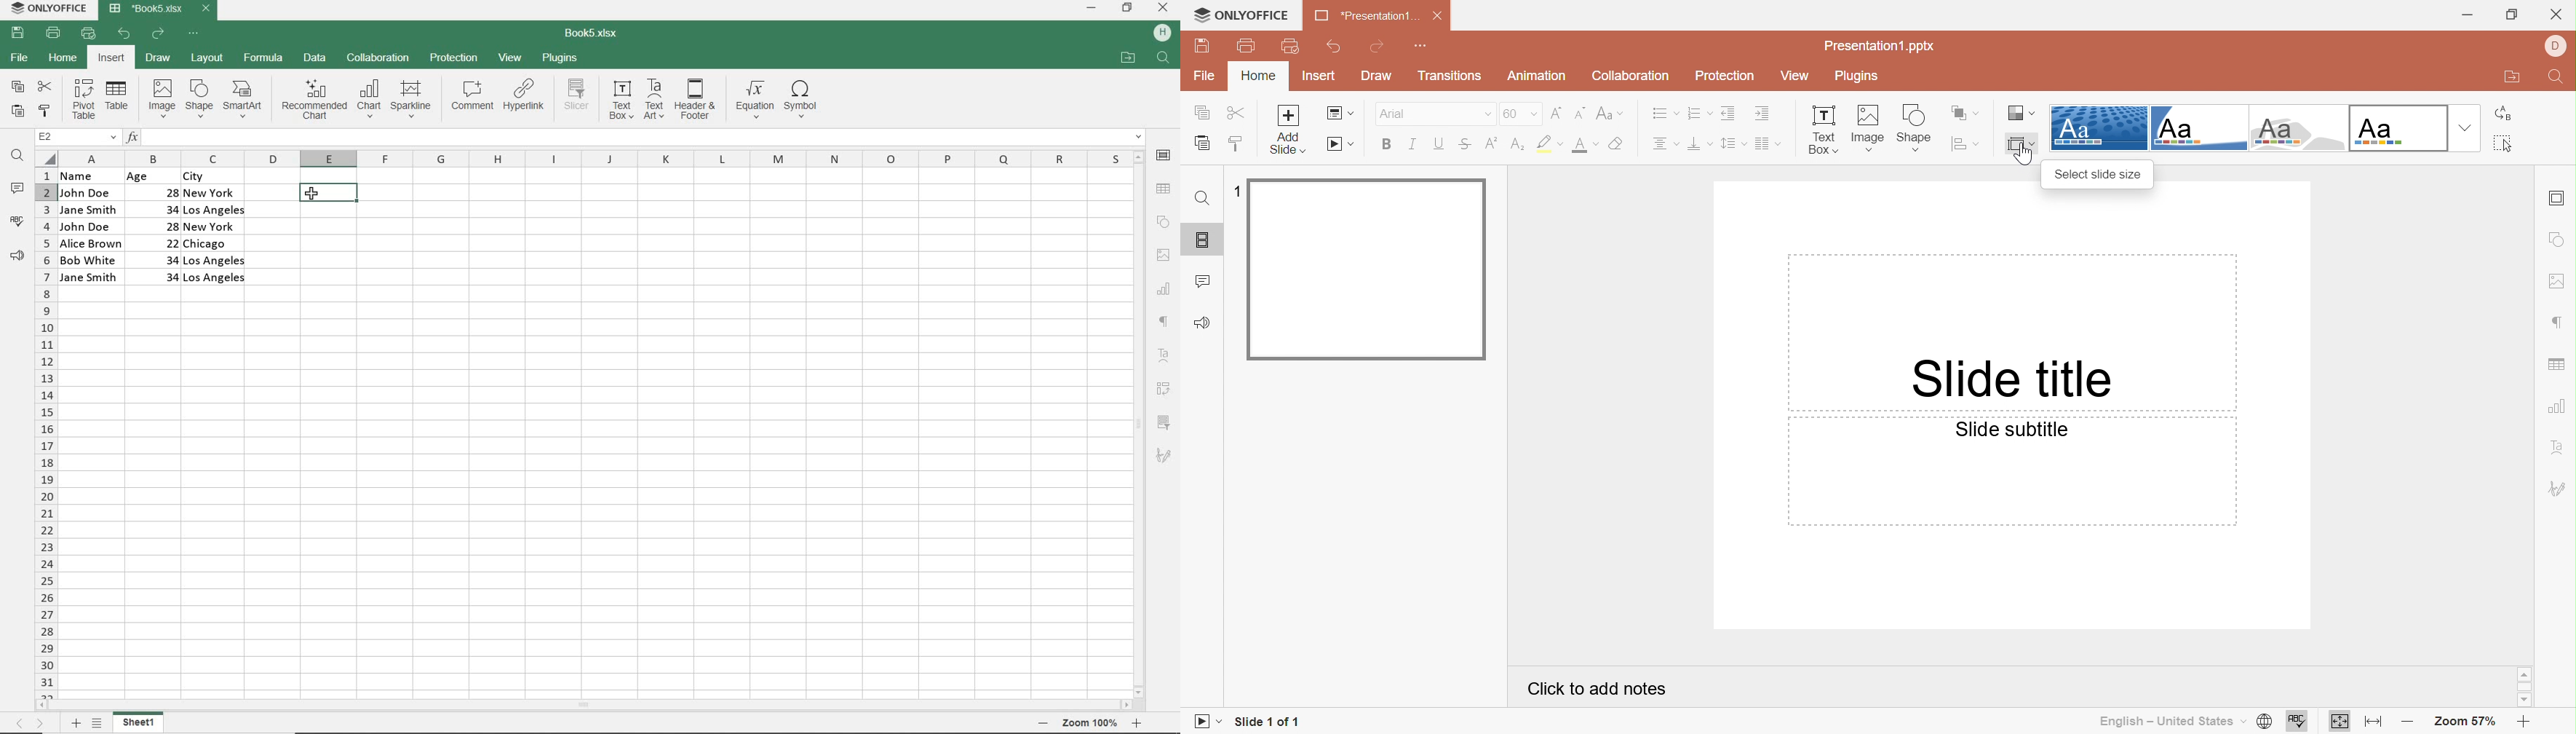 The height and width of the screenshot is (756, 2576). What do you see at coordinates (152, 176) in the screenshot?
I see `Age` at bounding box center [152, 176].